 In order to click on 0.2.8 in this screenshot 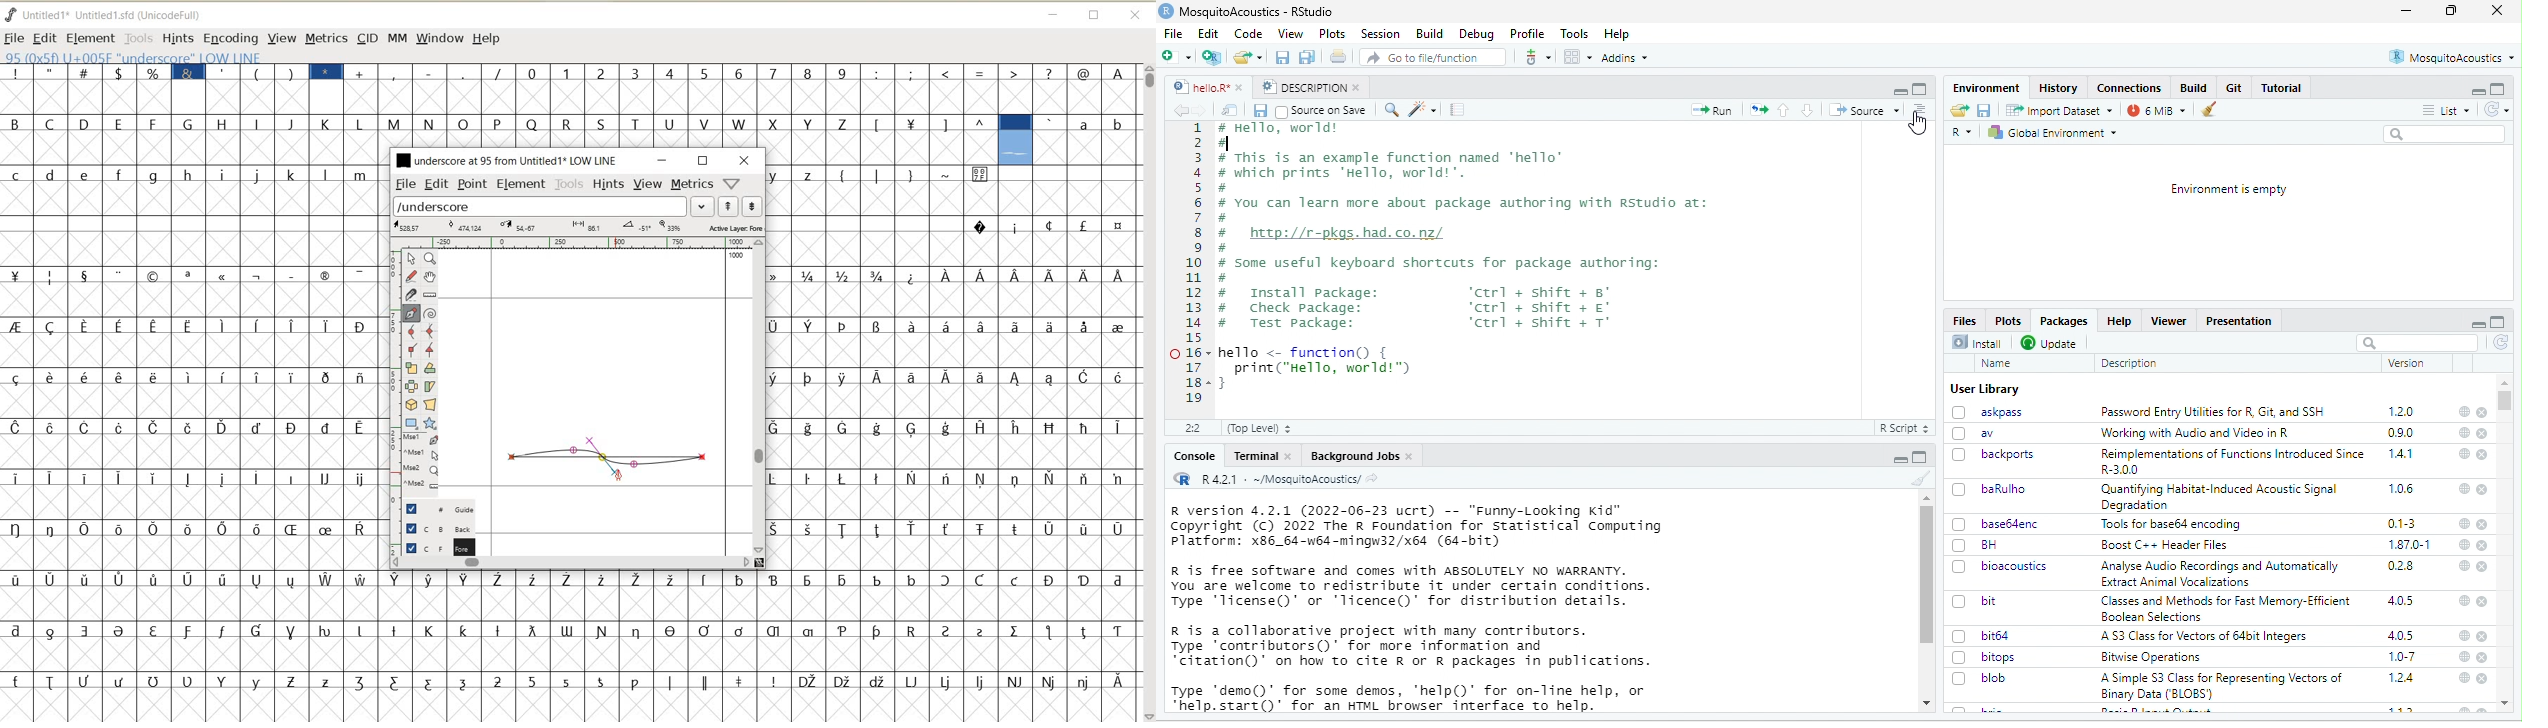, I will do `click(2402, 567)`.